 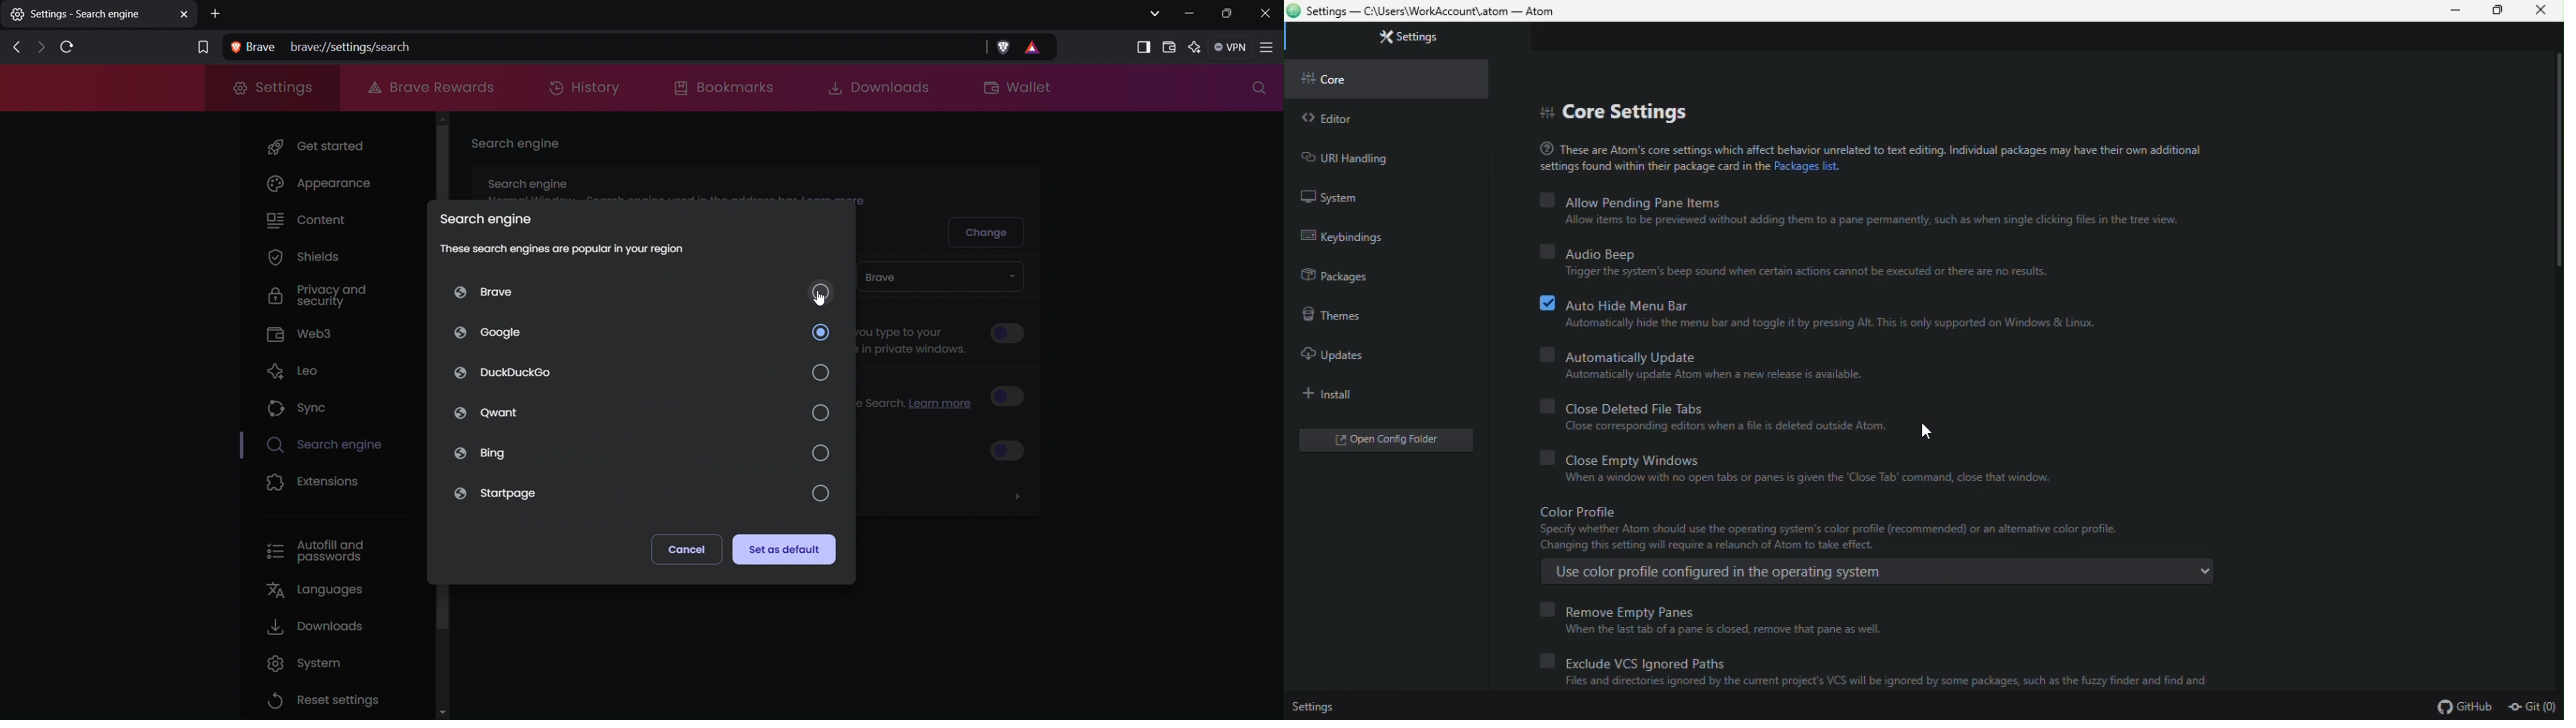 What do you see at coordinates (314, 663) in the screenshot?
I see `System` at bounding box center [314, 663].